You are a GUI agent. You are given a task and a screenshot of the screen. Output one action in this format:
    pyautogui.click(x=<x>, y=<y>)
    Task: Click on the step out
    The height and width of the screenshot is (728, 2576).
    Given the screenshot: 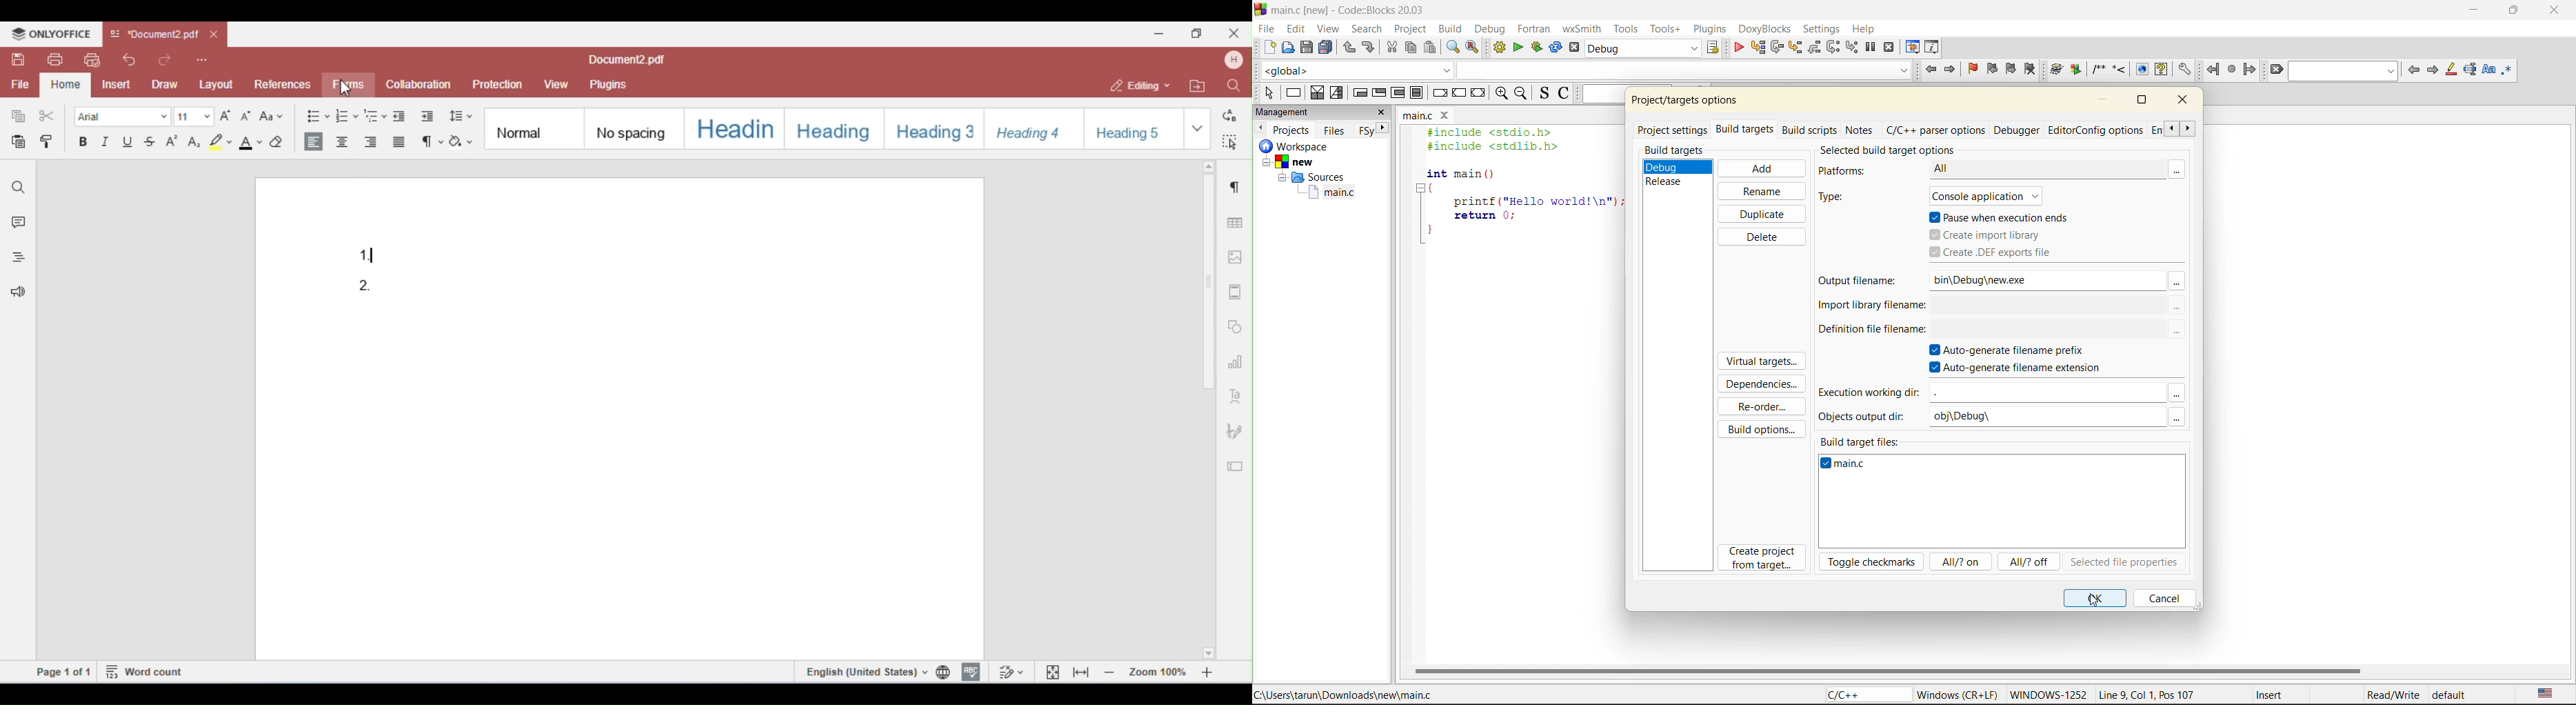 What is the action you would take?
    pyautogui.click(x=1815, y=48)
    